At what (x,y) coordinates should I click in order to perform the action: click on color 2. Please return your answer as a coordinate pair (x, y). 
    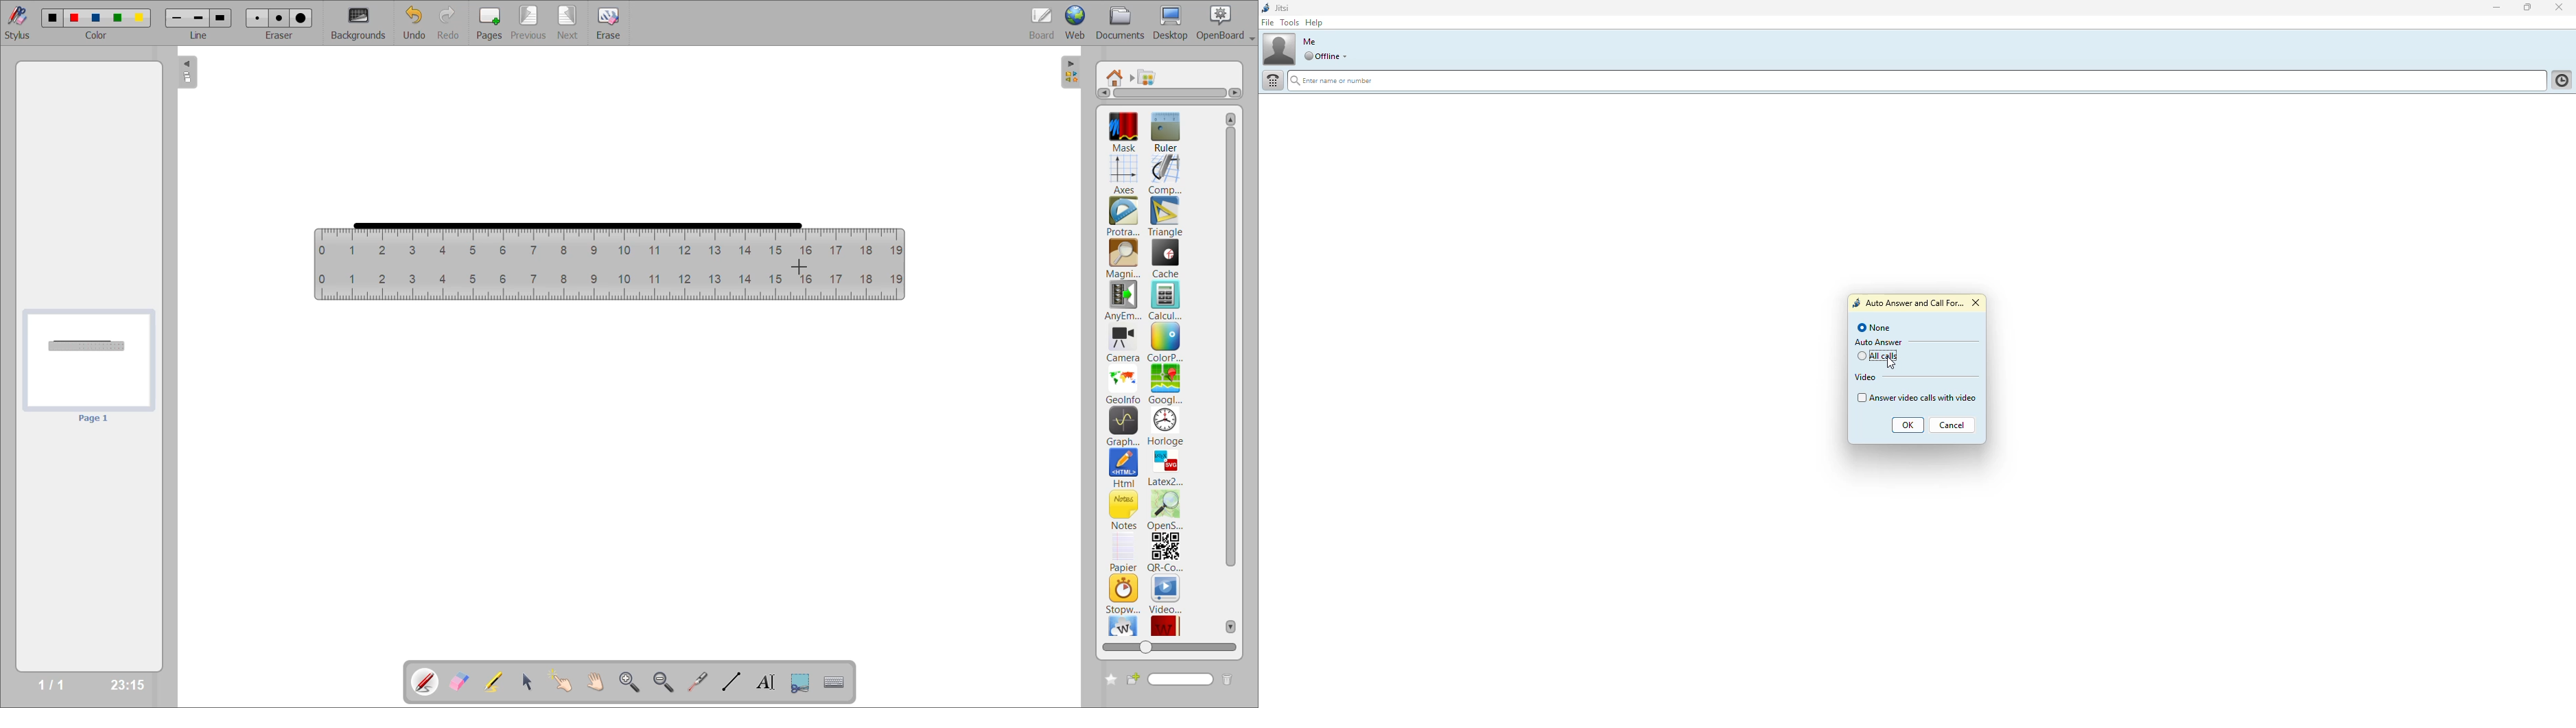
    Looking at the image, I should click on (74, 17).